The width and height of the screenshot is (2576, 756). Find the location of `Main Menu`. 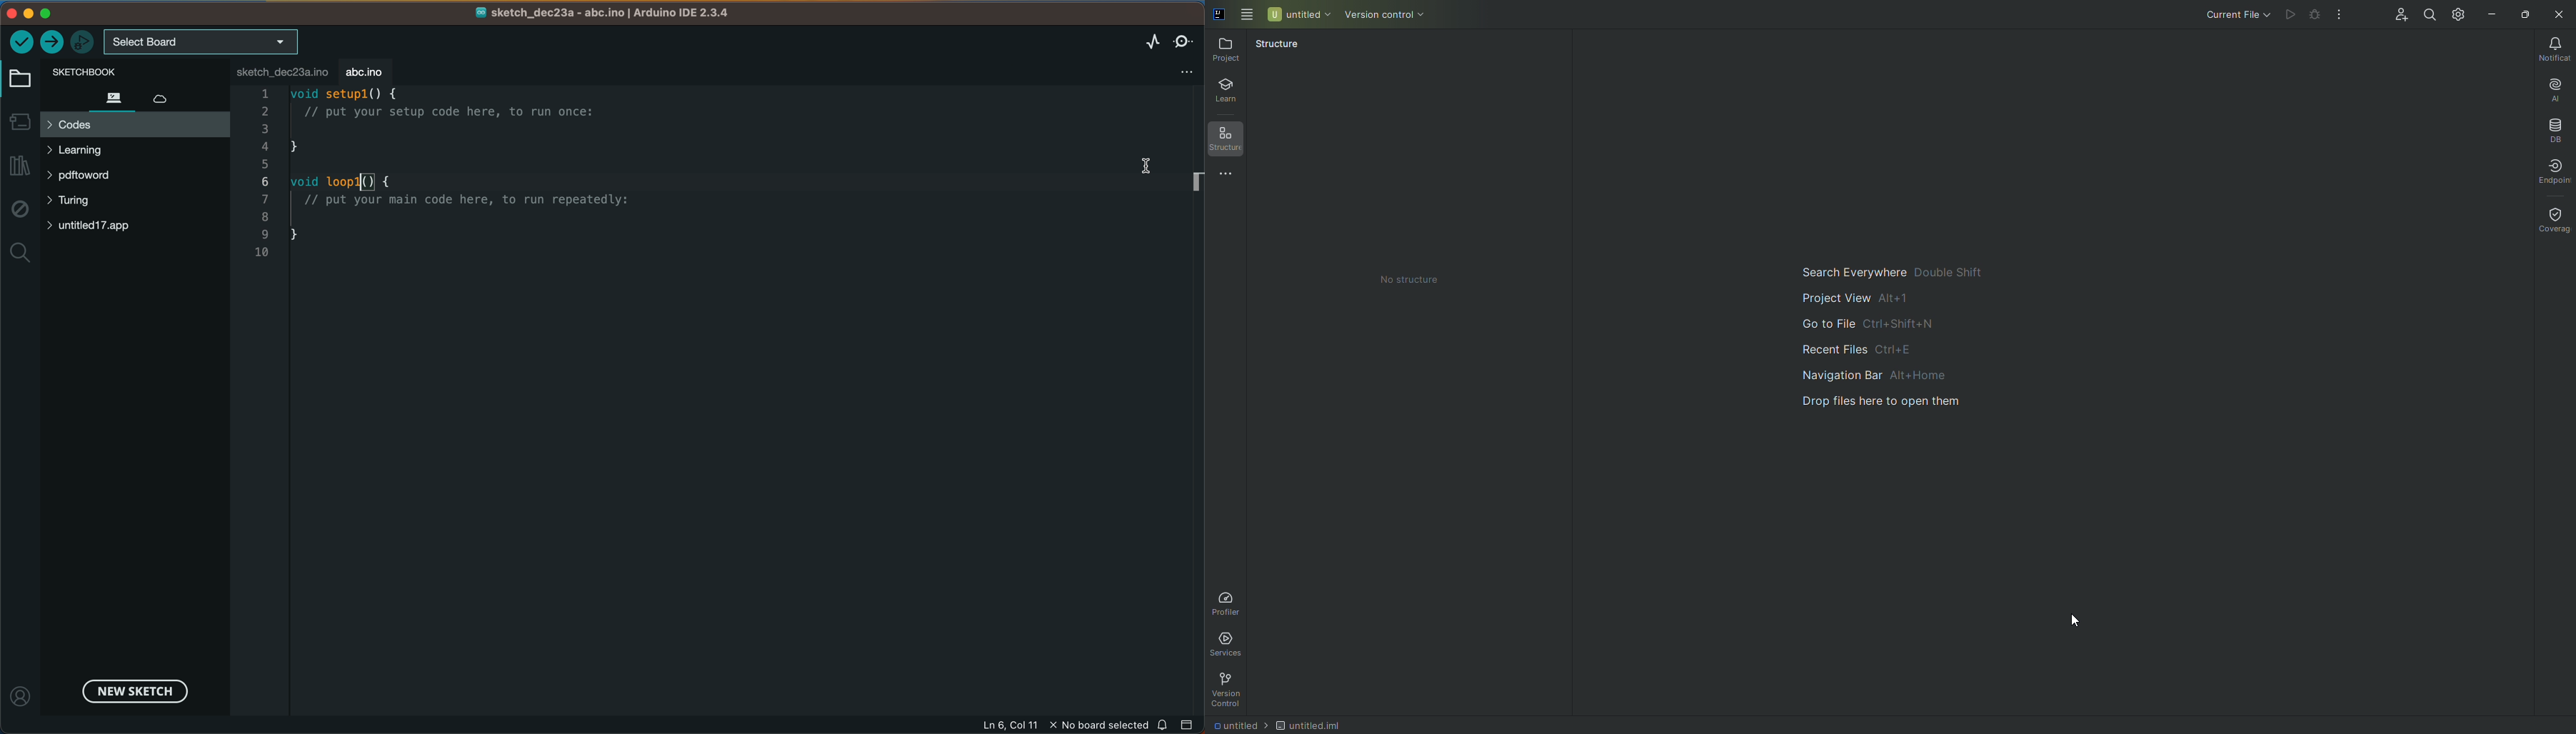

Main Menu is located at coordinates (1244, 16).